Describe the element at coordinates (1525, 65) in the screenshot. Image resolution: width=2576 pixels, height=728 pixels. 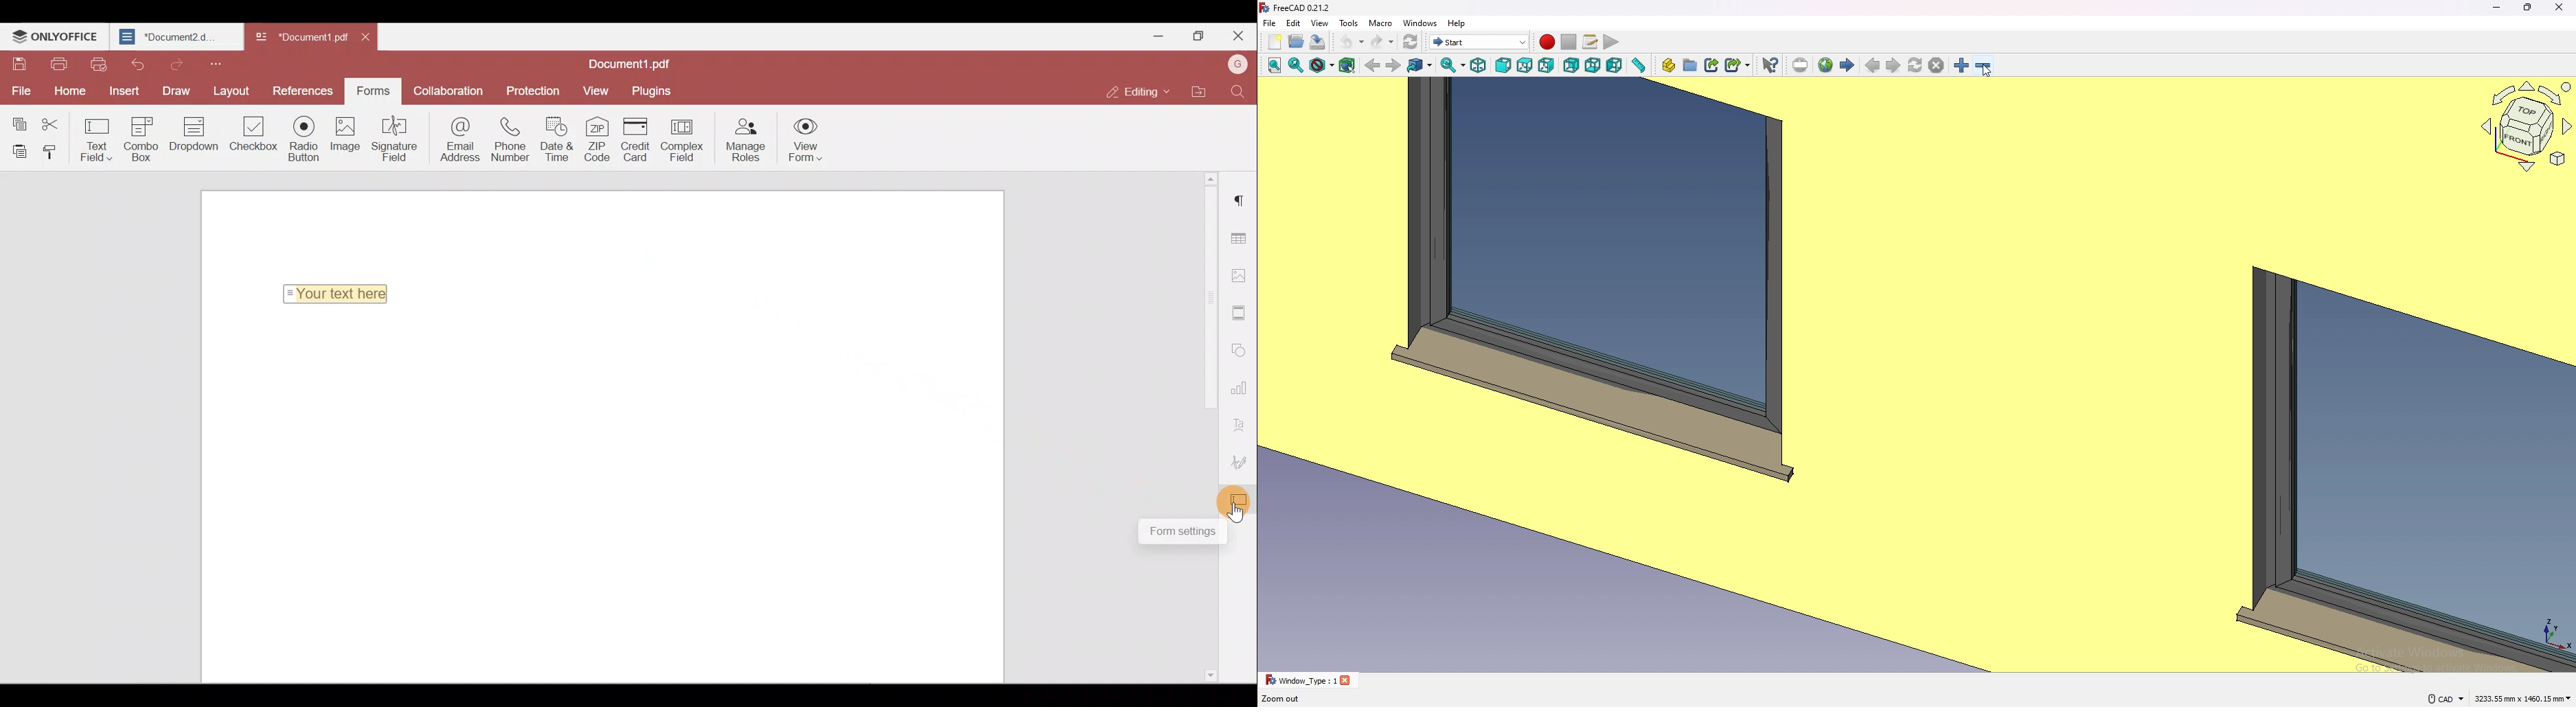
I see `top` at that location.